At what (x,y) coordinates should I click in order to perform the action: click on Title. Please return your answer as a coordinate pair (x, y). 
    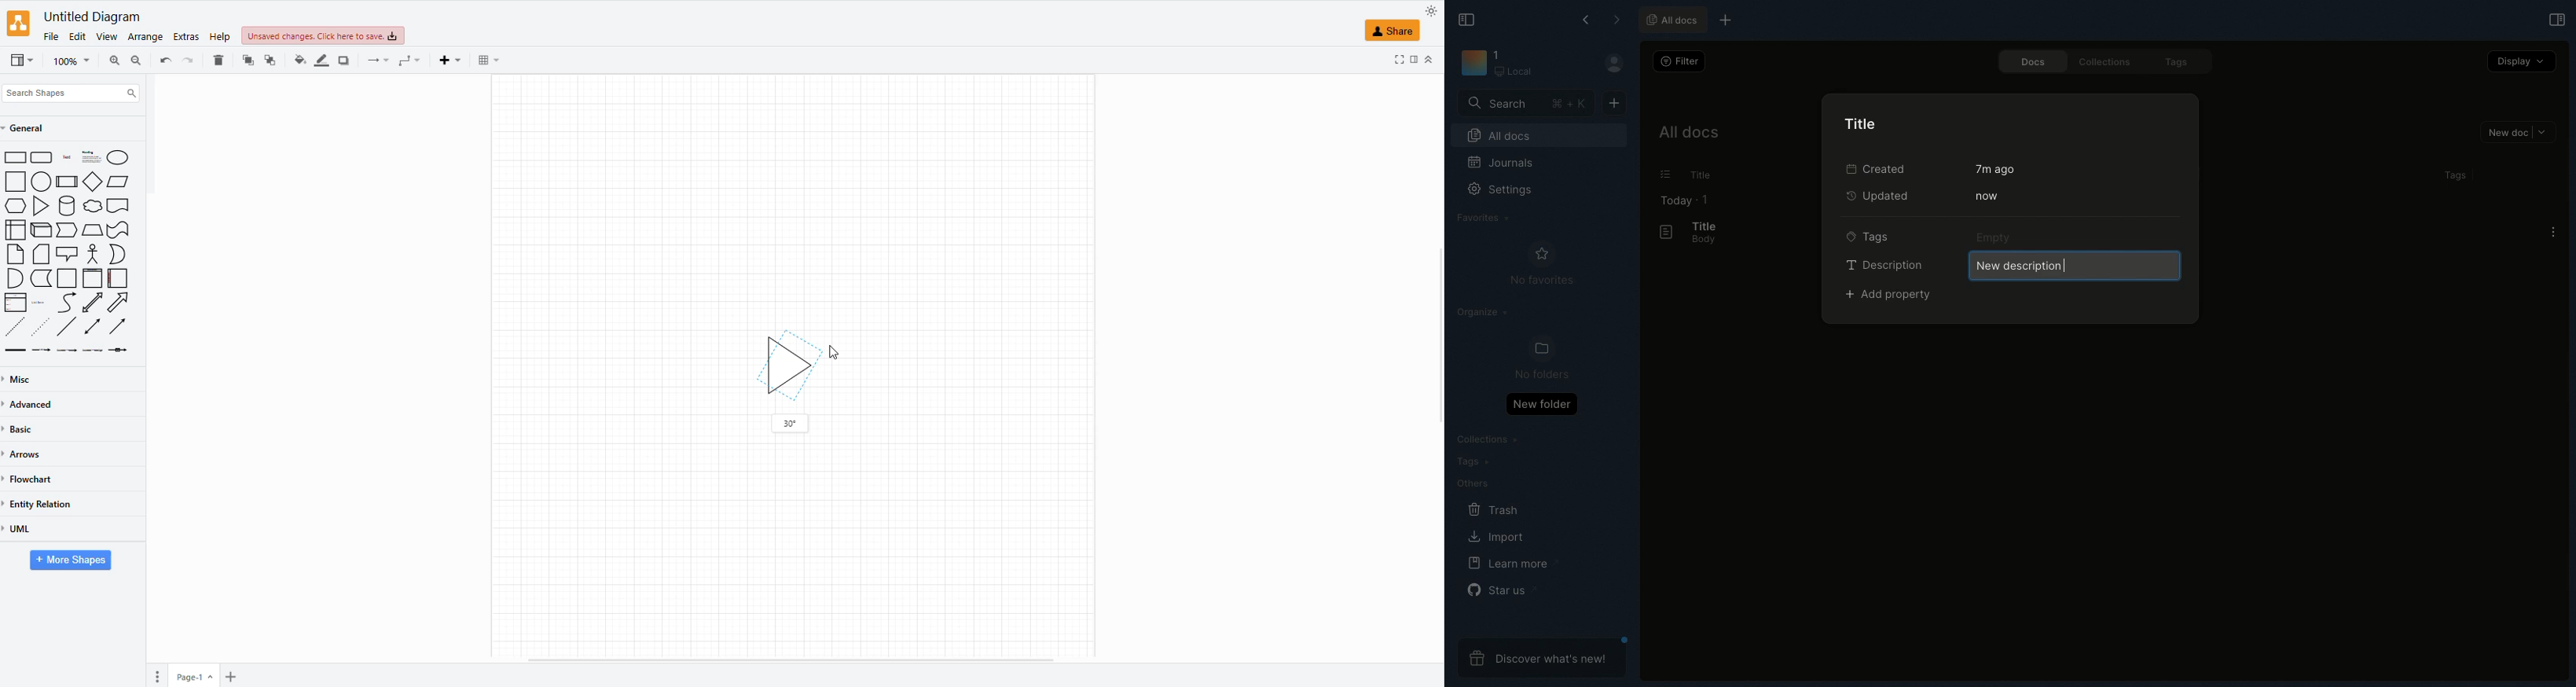
    Looking at the image, I should click on (1697, 175).